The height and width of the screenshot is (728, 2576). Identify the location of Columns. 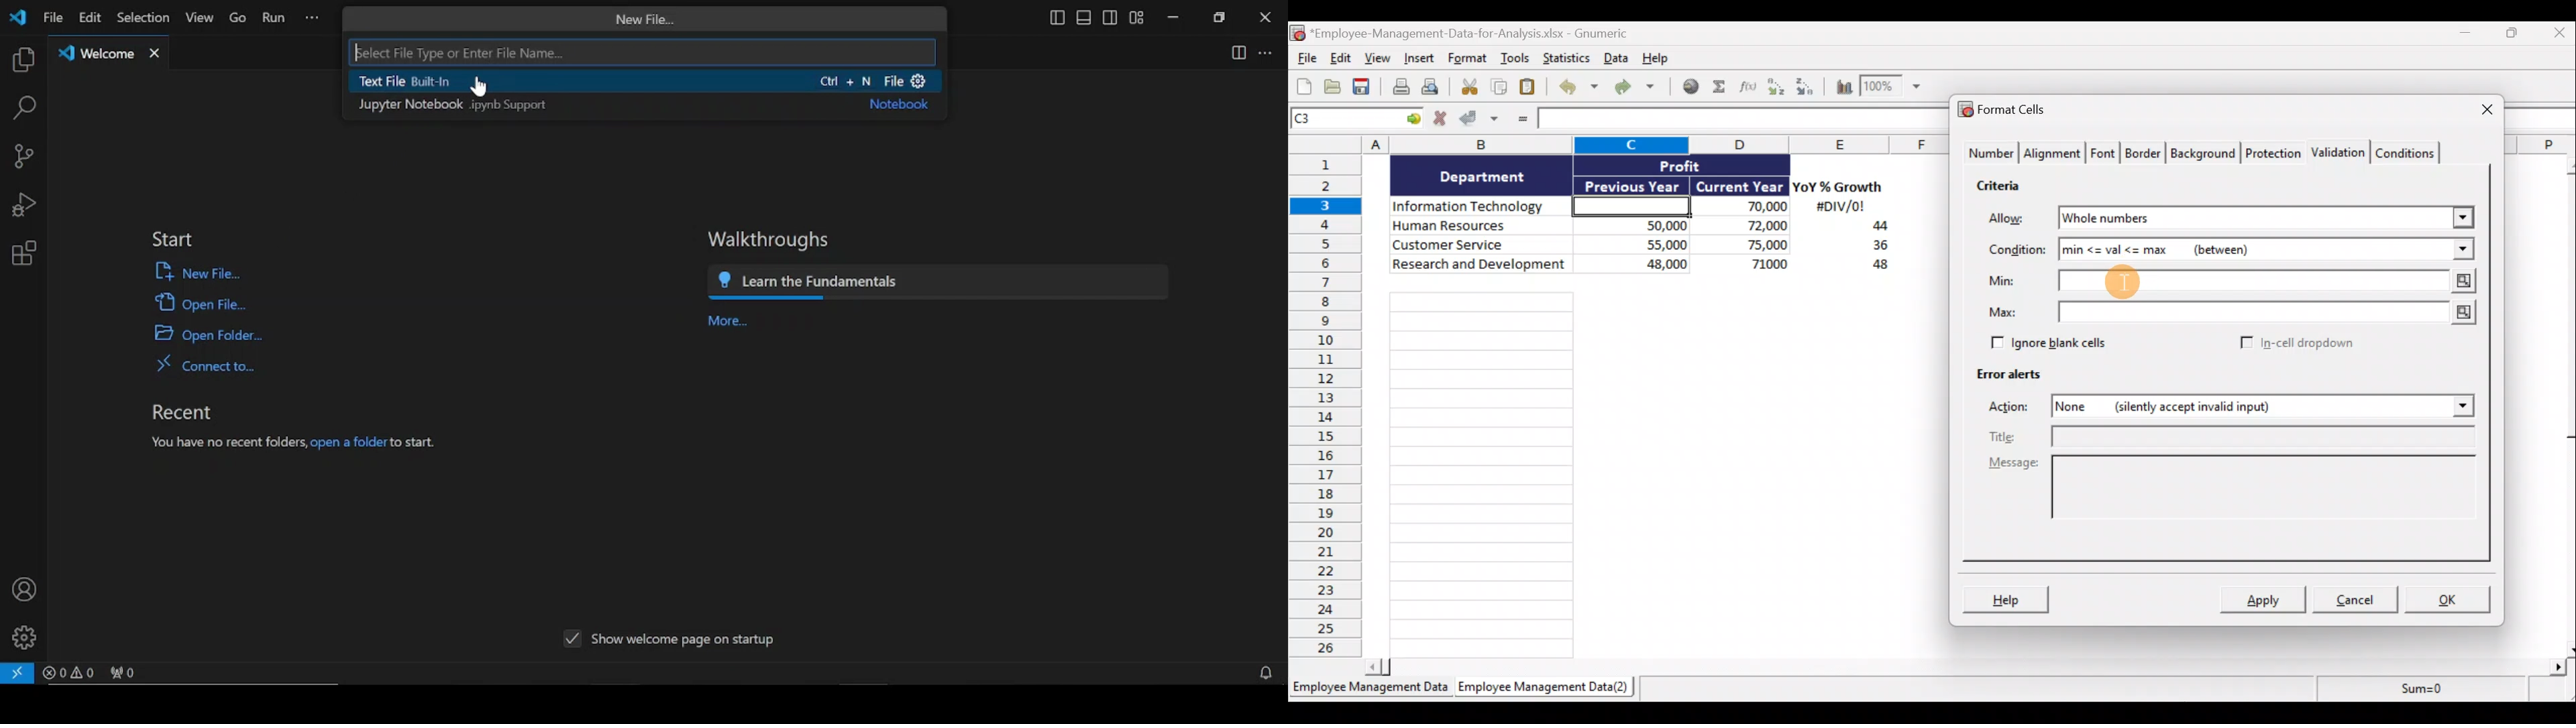
(1624, 144).